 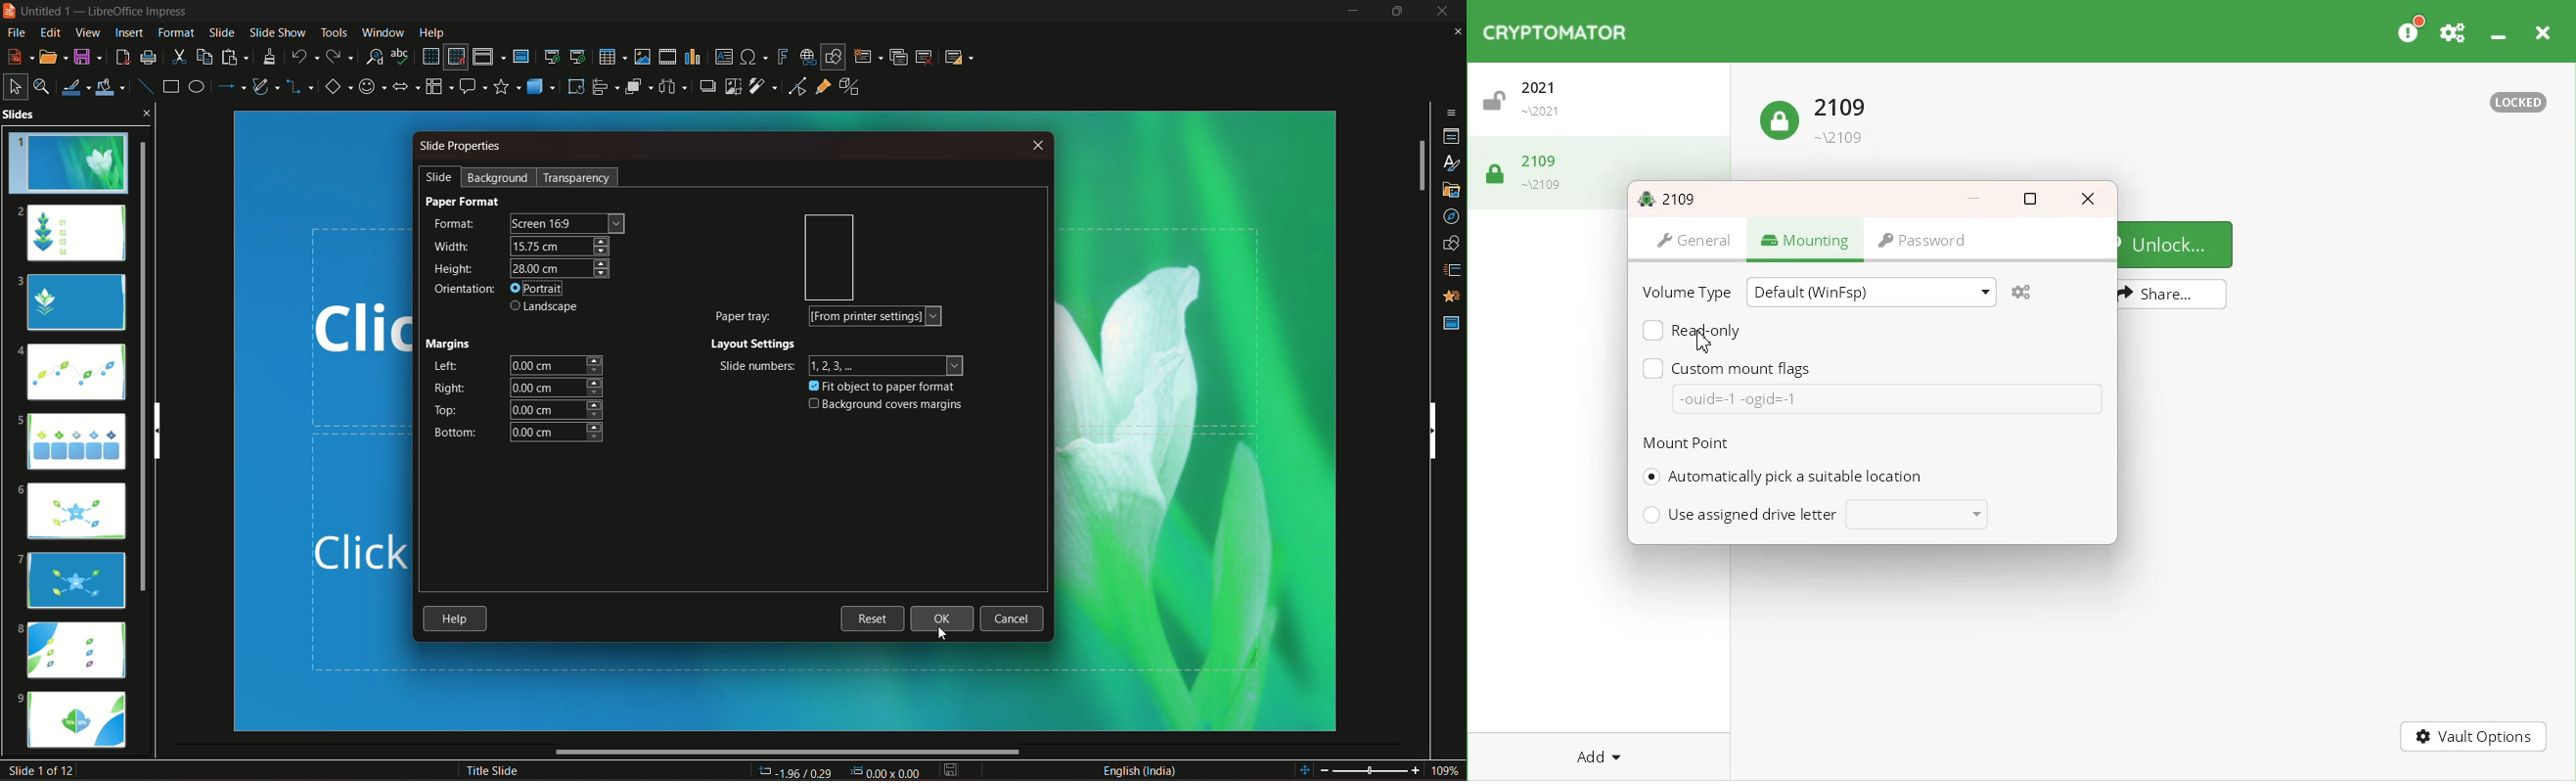 What do you see at coordinates (1432, 429) in the screenshot?
I see `vertical scrollbar` at bounding box center [1432, 429].